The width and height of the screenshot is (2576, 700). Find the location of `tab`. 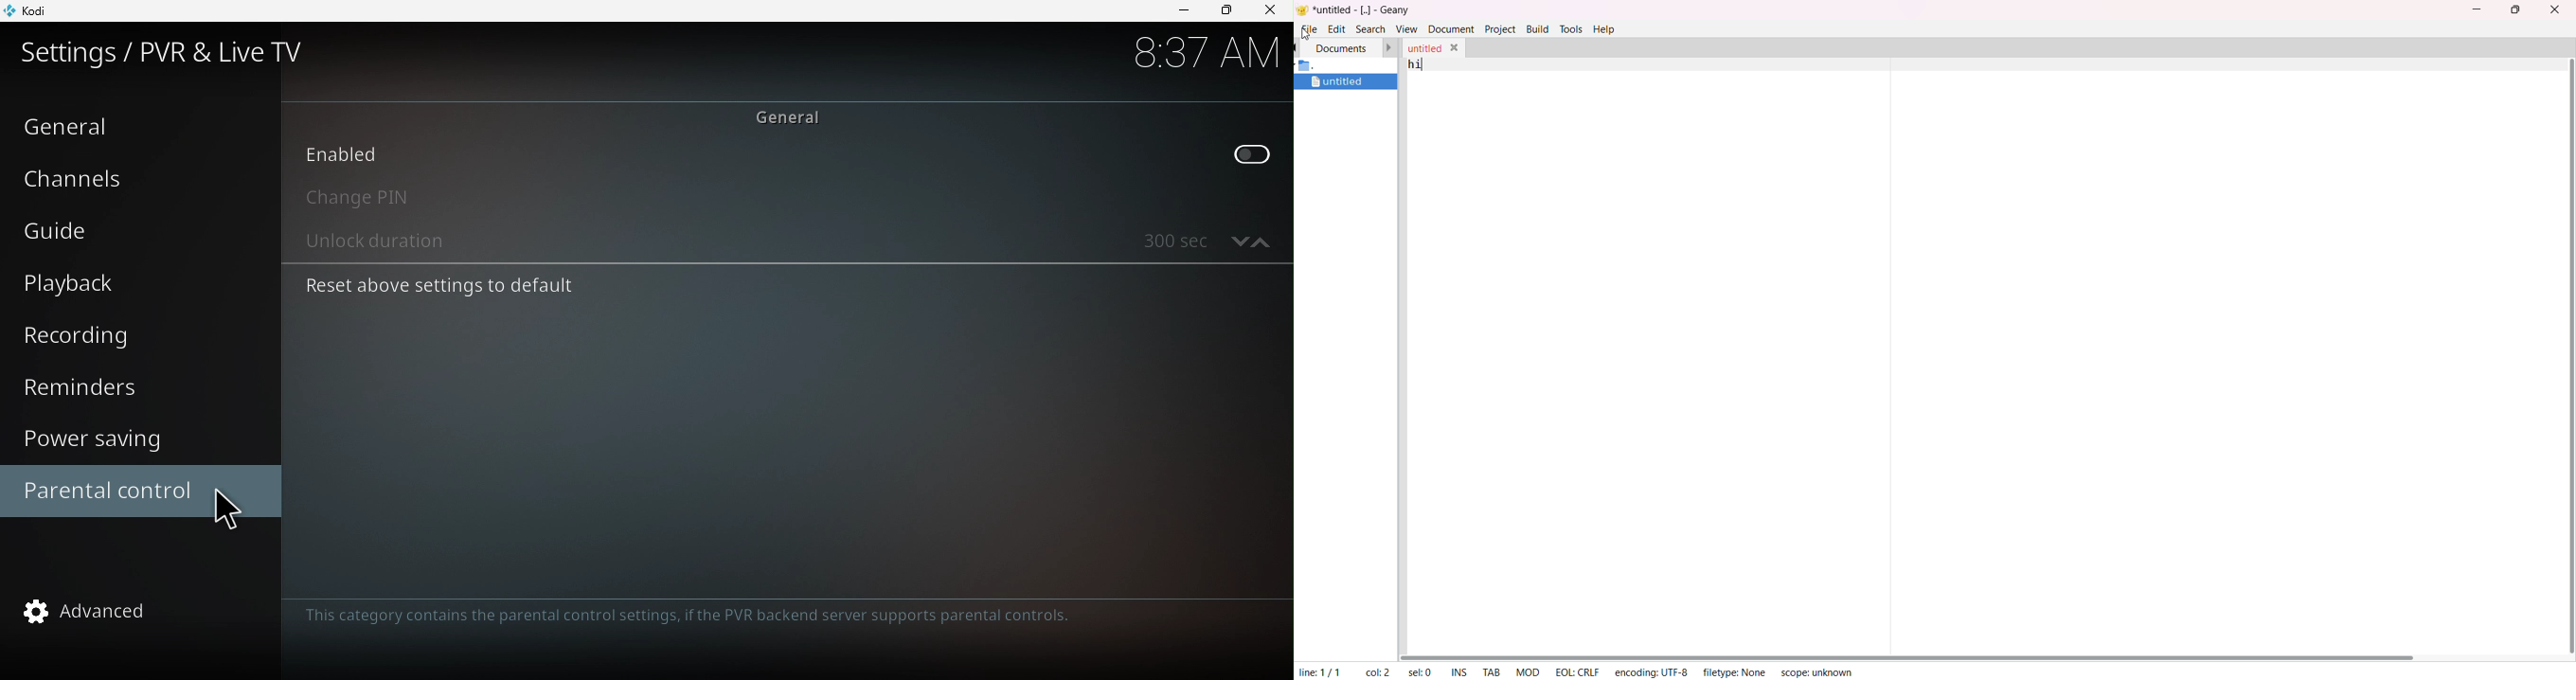

tab is located at coordinates (1495, 670).